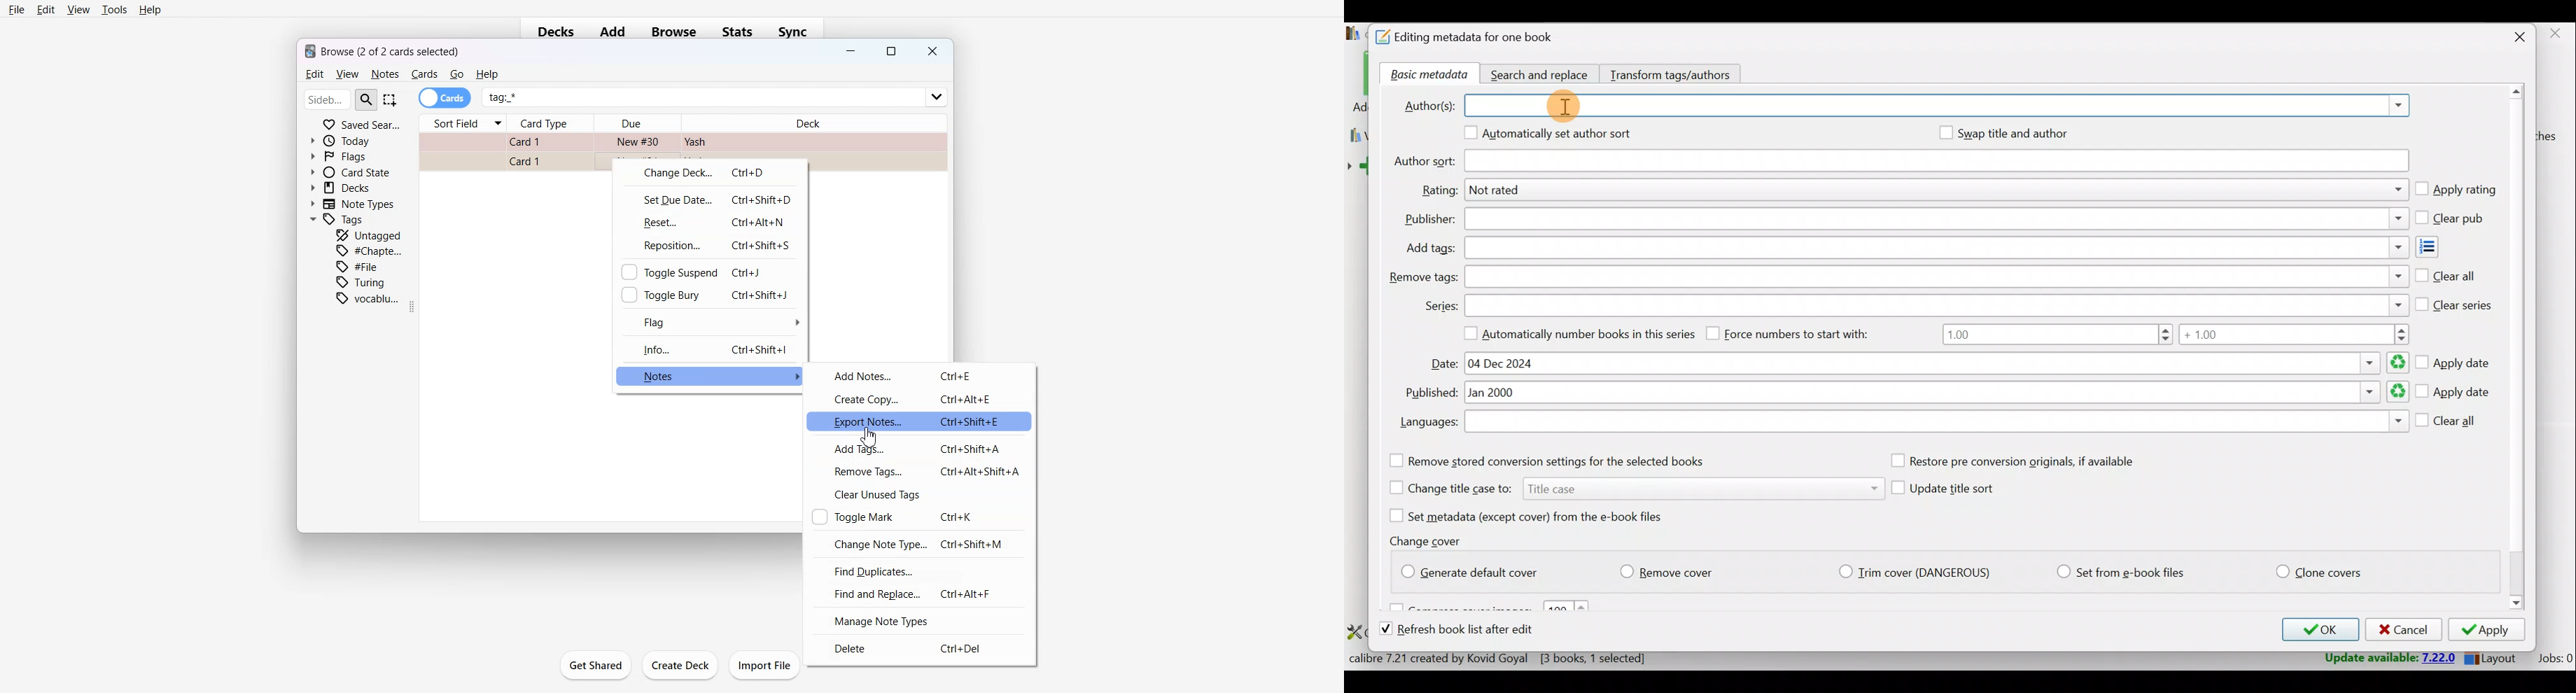 The height and width of the screenshot is (700, 2576). I want to click on Due, so click(638, 123).